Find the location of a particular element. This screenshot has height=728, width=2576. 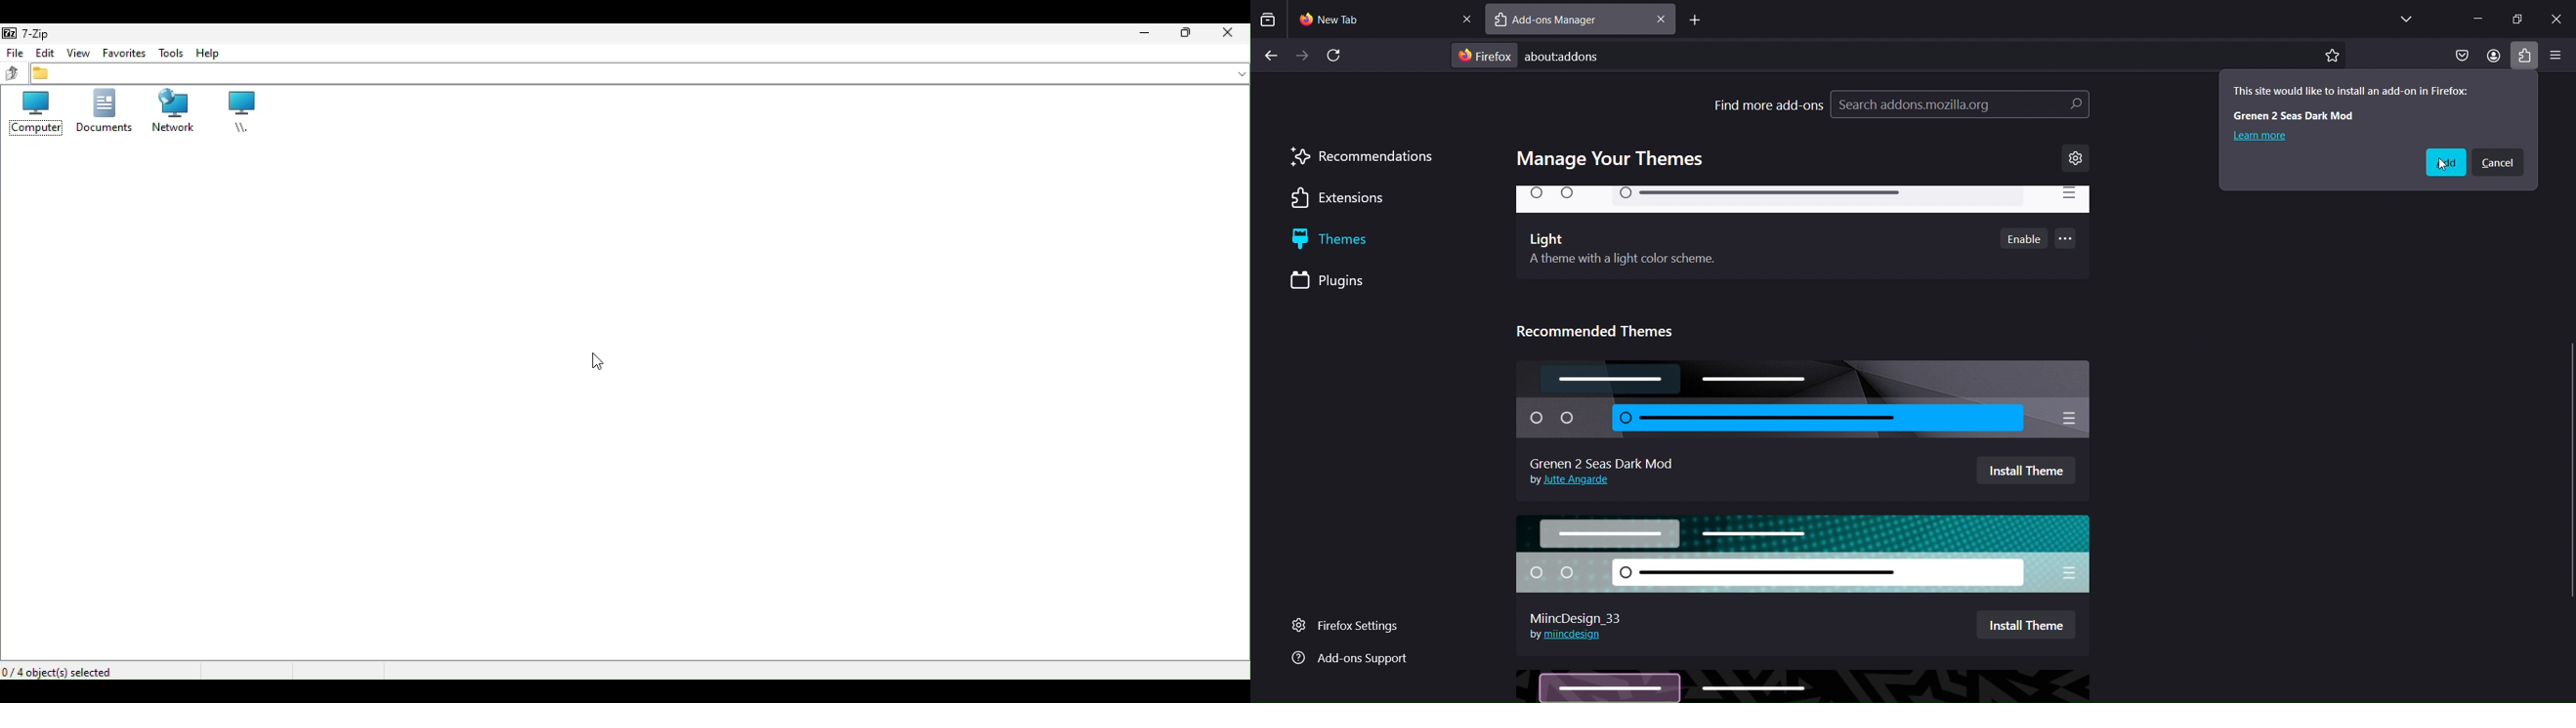

add ons manager is located at coordinates (1561, 21).